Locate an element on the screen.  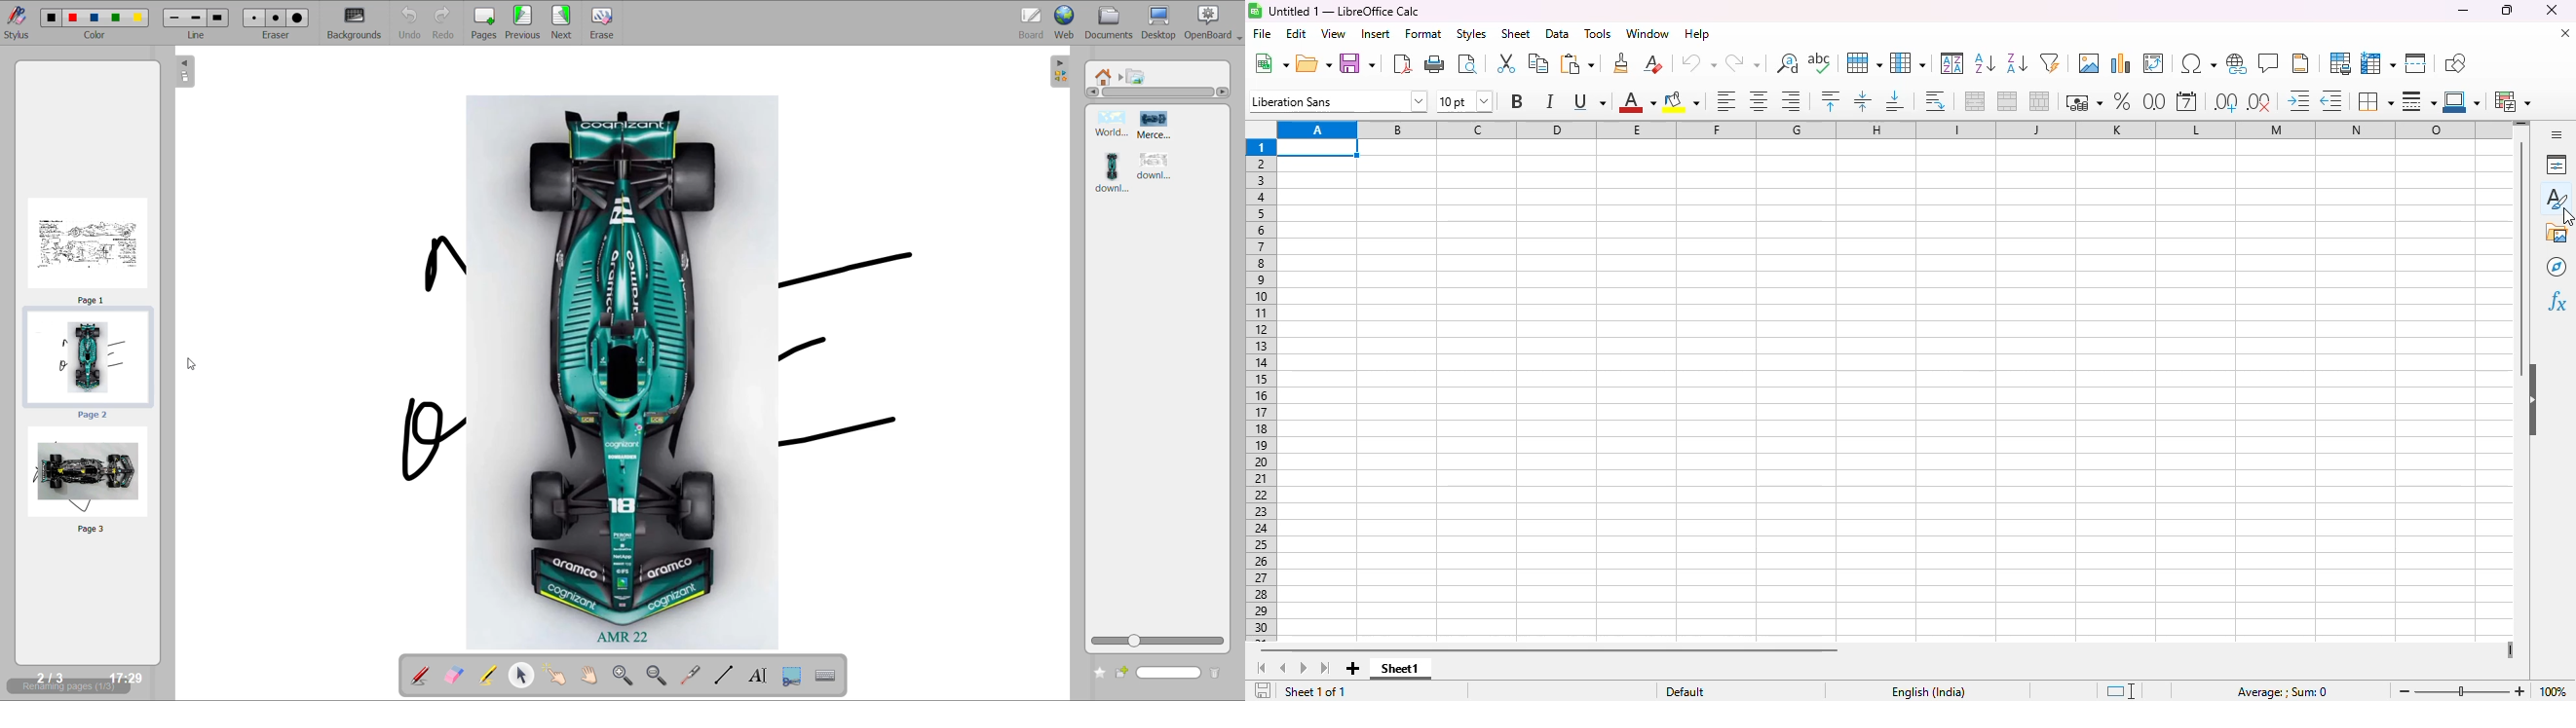
headers and footers is located at coordinates (2300, 63).